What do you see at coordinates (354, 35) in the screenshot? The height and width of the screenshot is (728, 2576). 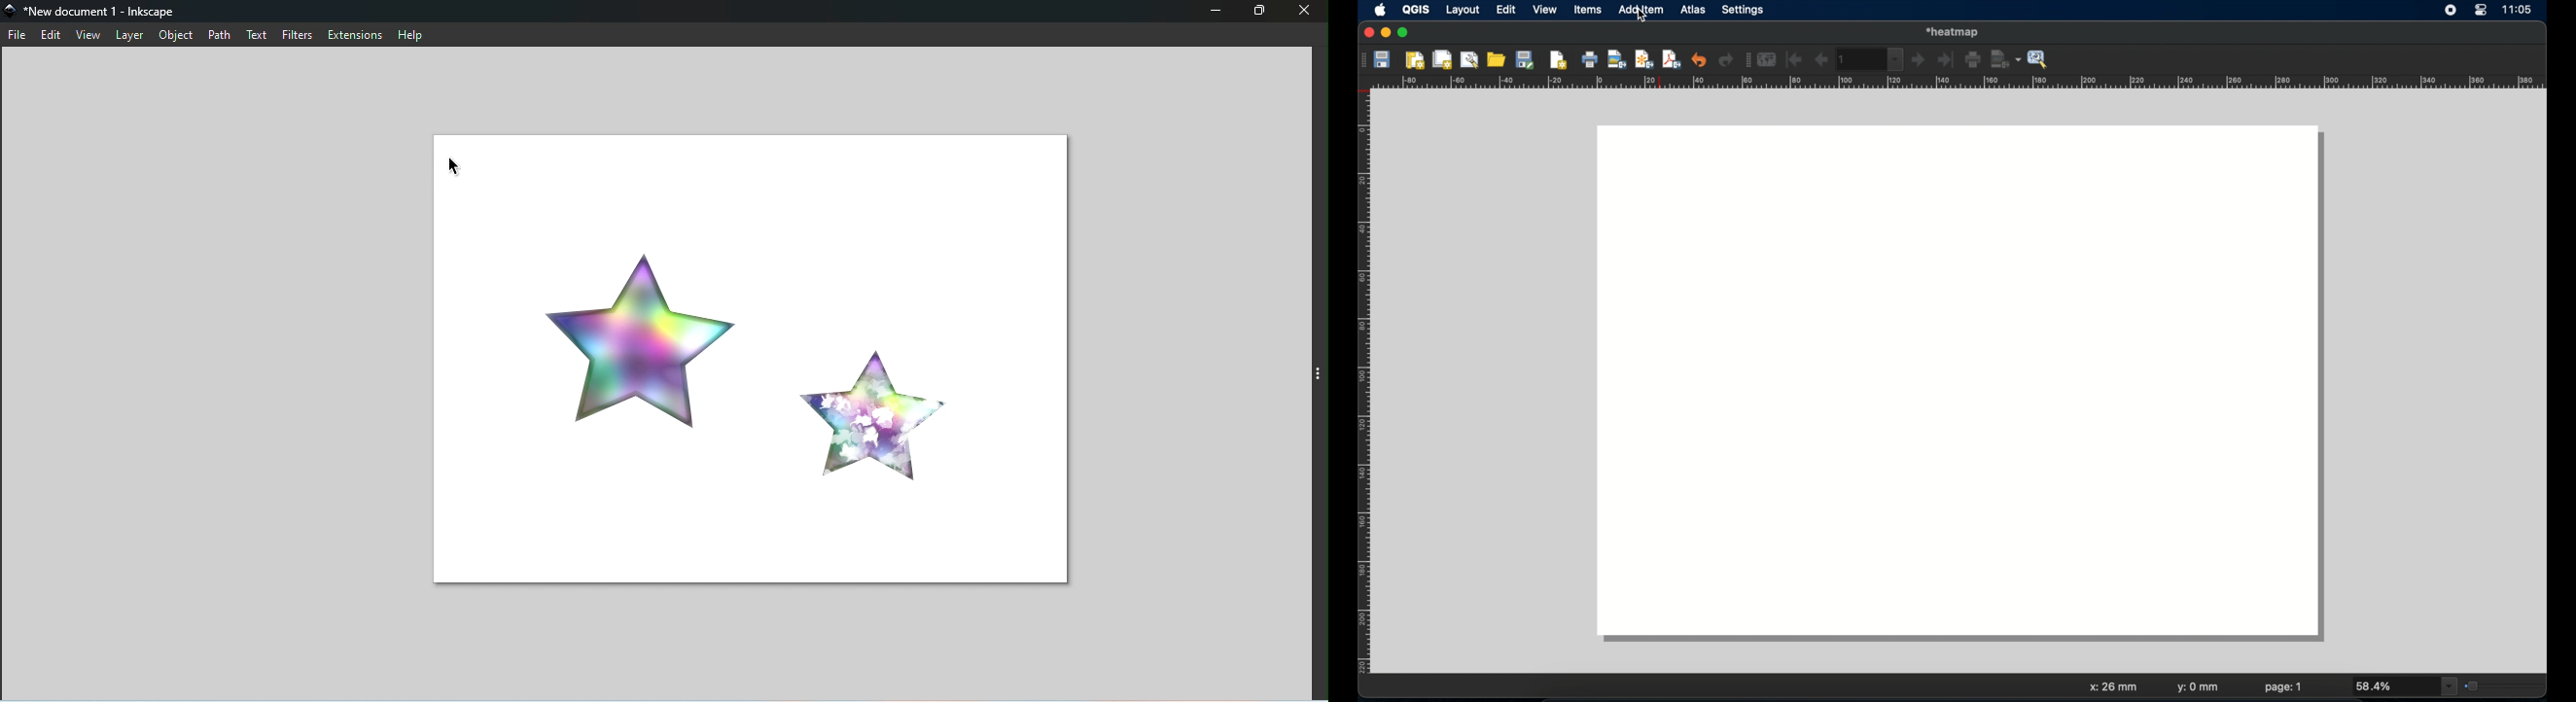 I see `Extensions` at bounding box center [354, 35].